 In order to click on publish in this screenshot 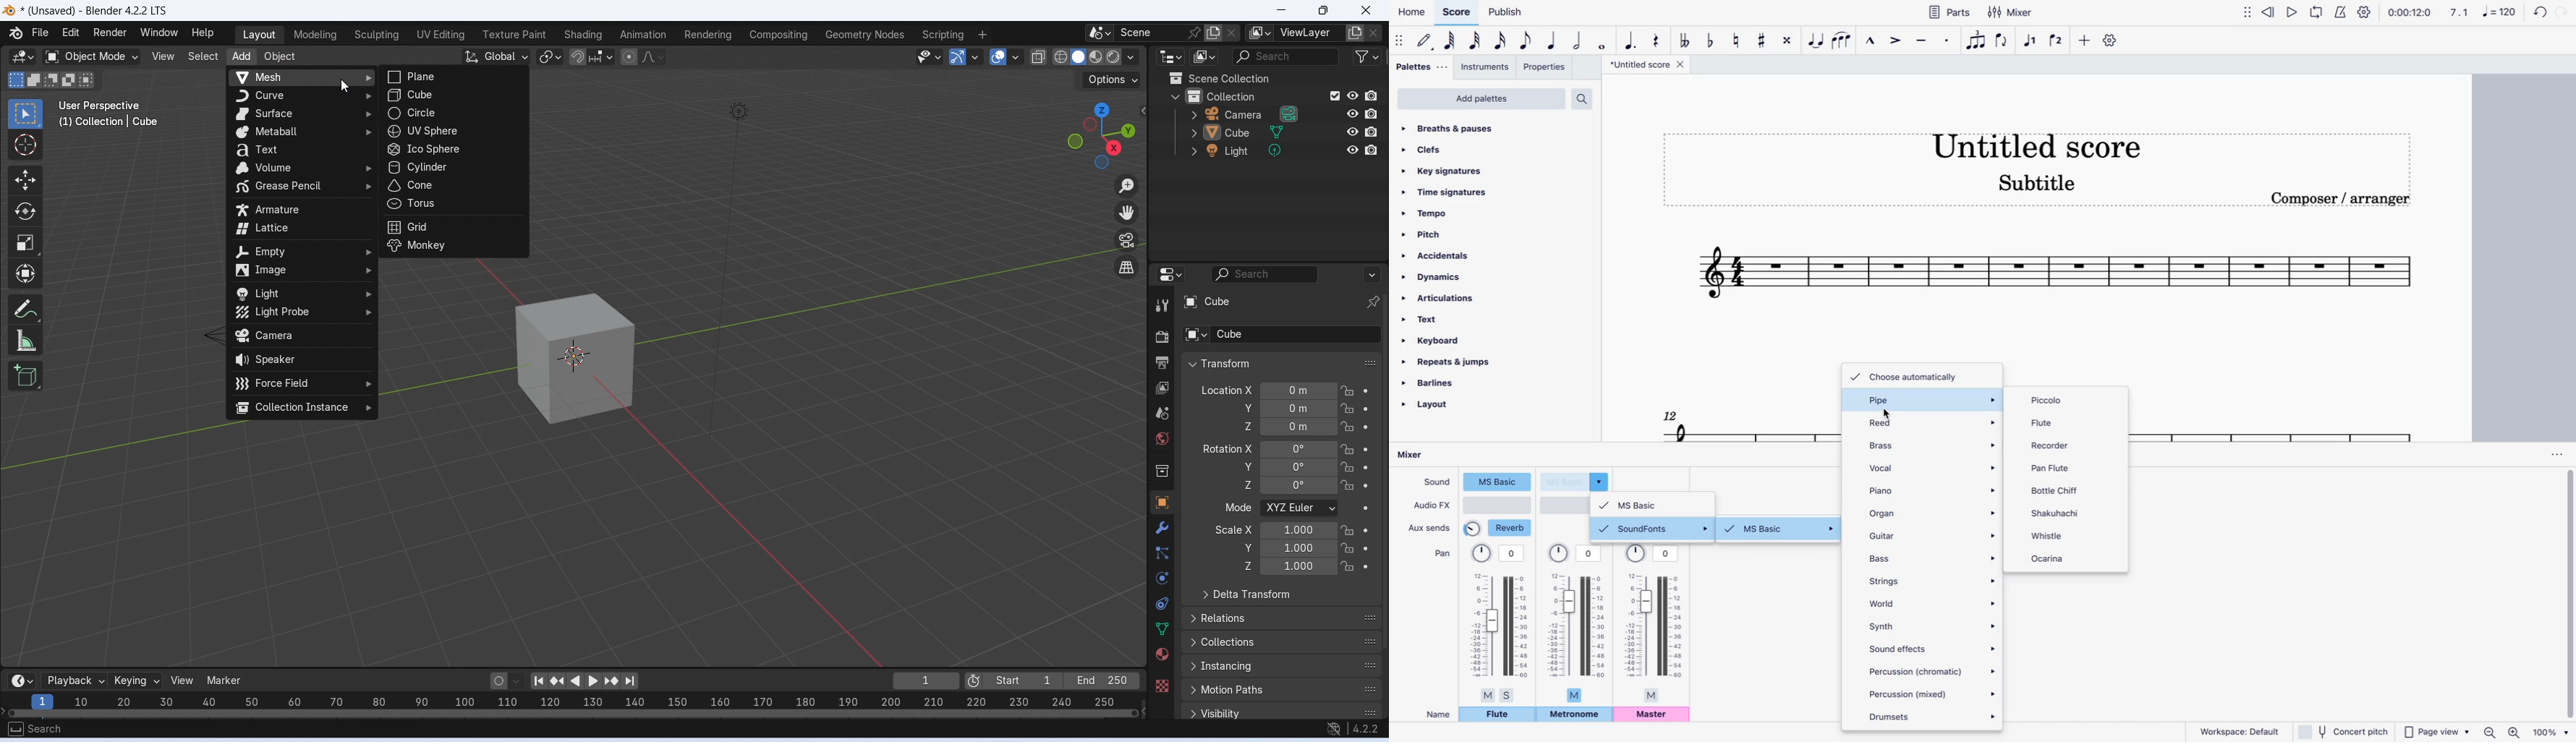, I will do `click(1504, 13)`.